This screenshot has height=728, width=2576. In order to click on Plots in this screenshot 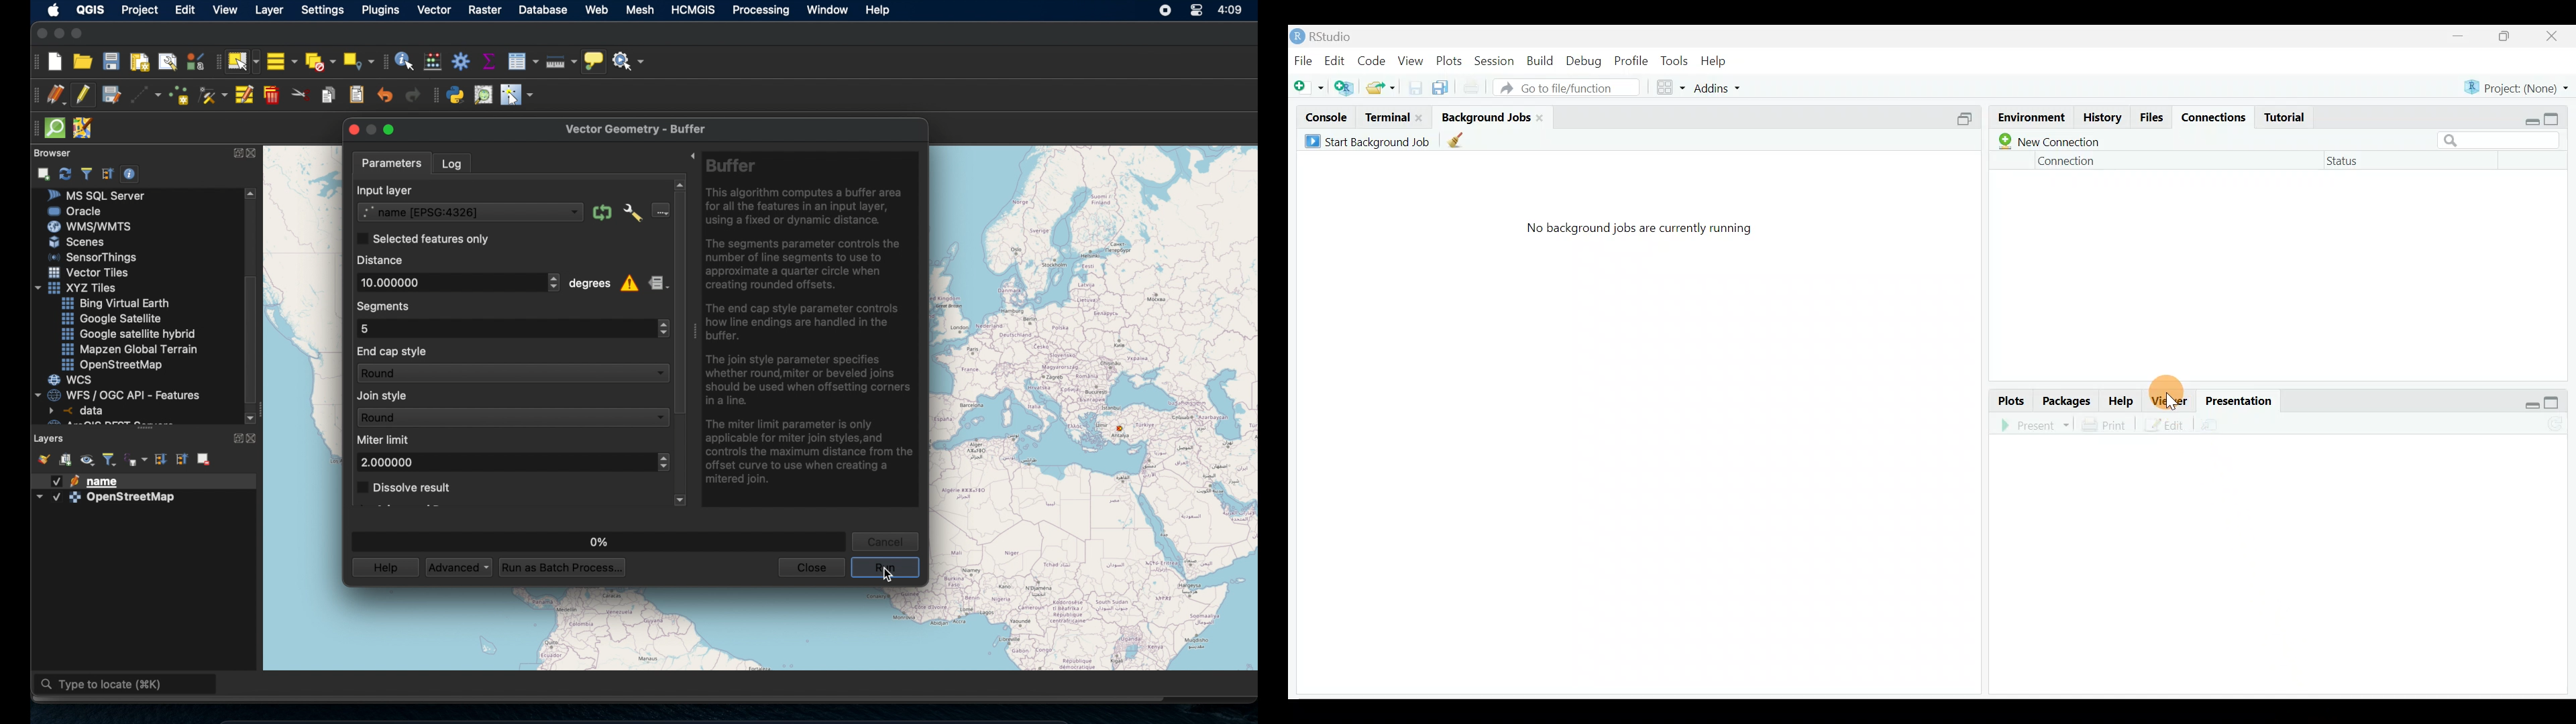, I will do `click(2010, 400)`.